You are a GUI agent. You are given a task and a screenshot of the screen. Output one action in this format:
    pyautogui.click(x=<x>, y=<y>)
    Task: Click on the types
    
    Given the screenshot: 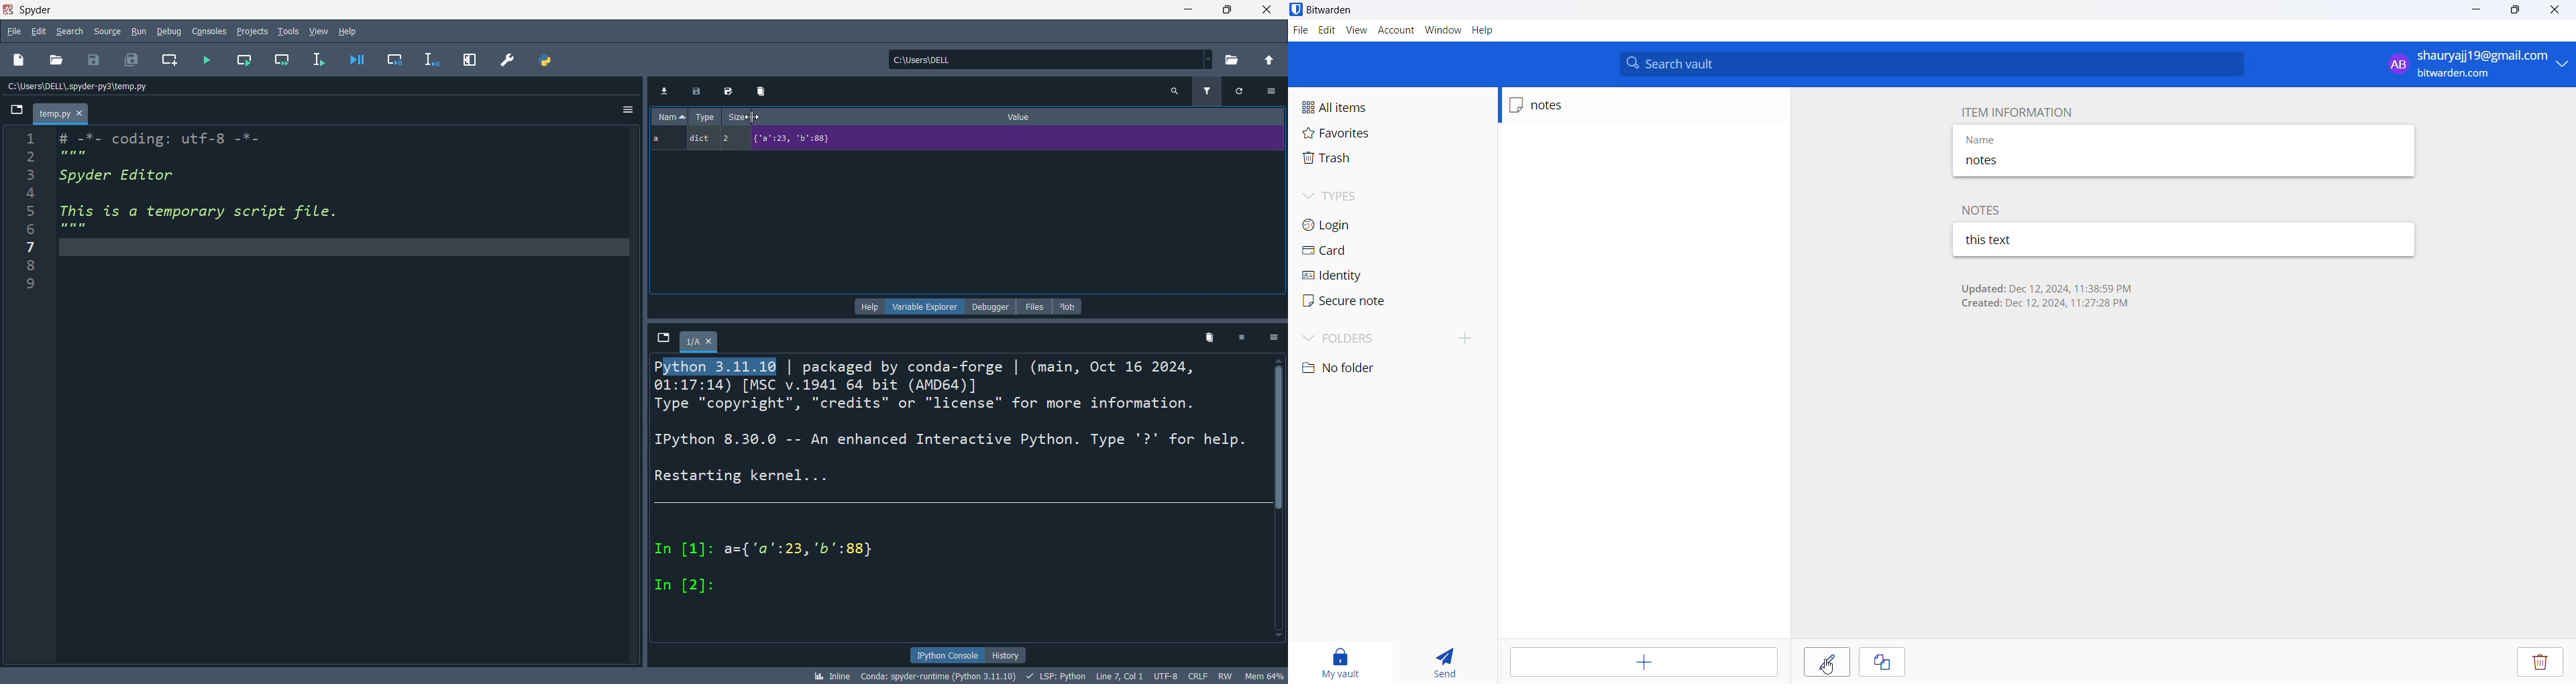 What is the action you would take?
    pyautogui.click(x=1349, y=196)
    